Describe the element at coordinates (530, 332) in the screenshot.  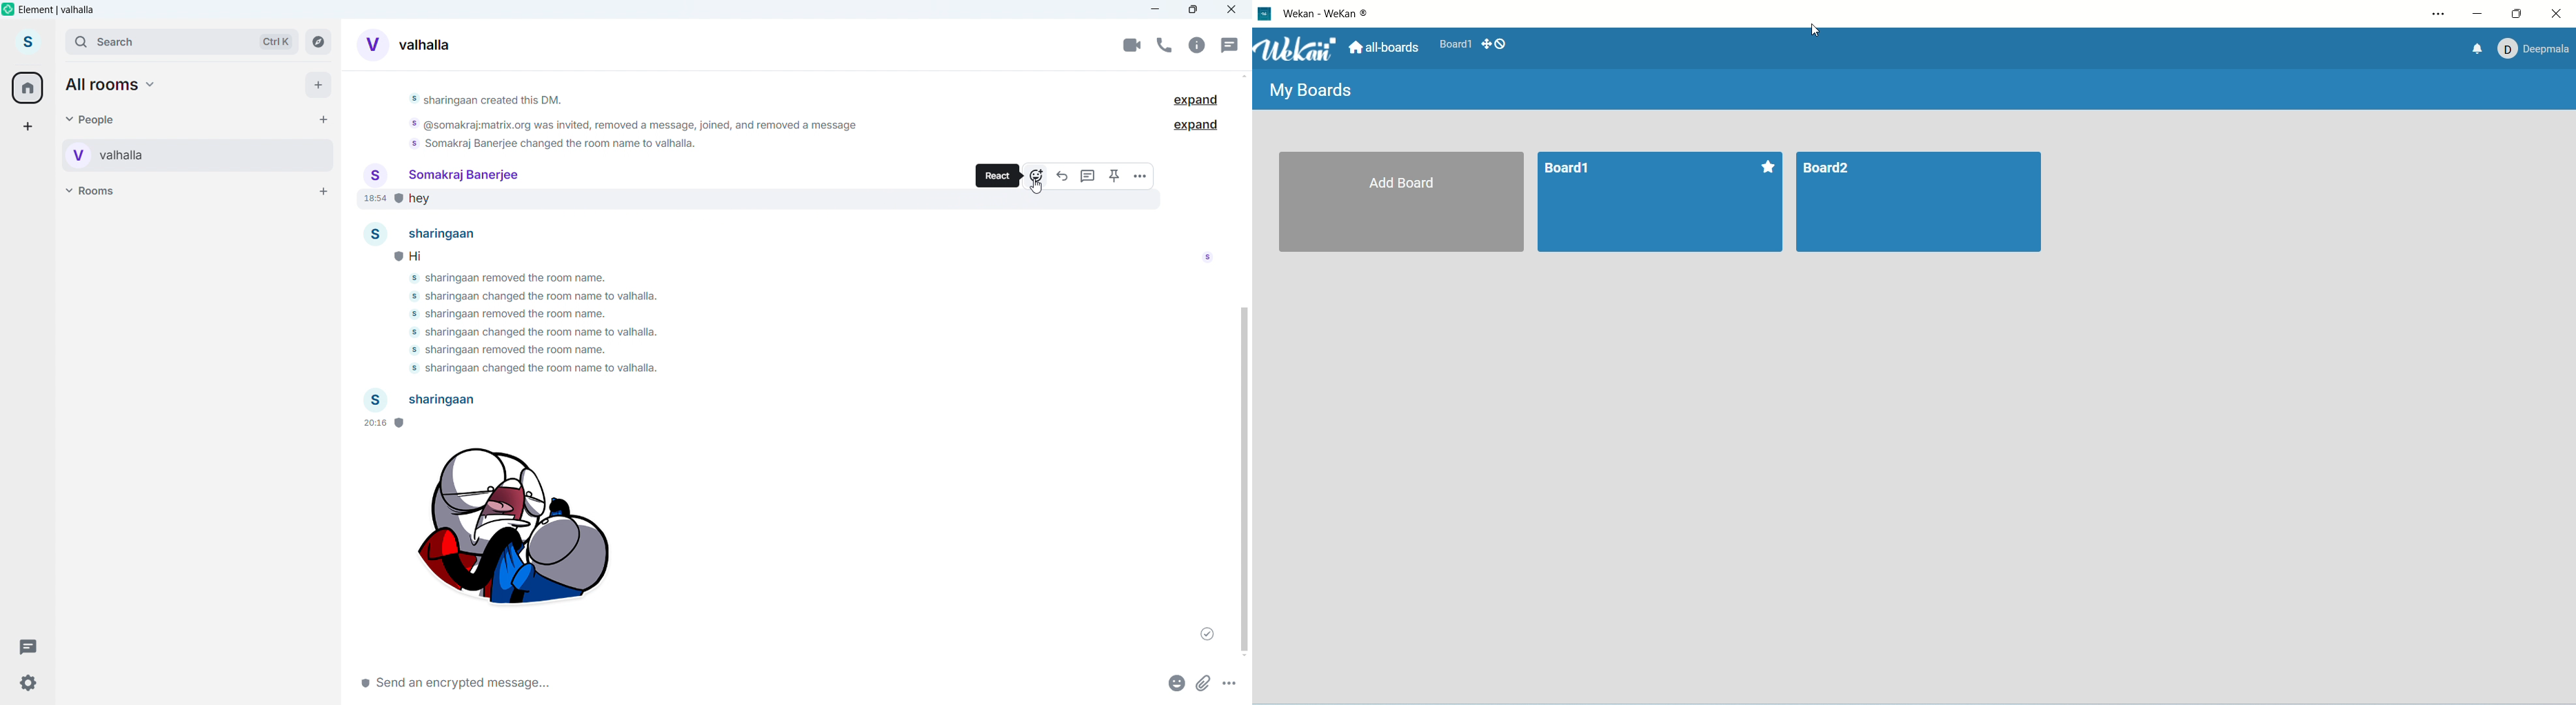
I see `somakraj banerjee charged the room name to valhalla` at that location.